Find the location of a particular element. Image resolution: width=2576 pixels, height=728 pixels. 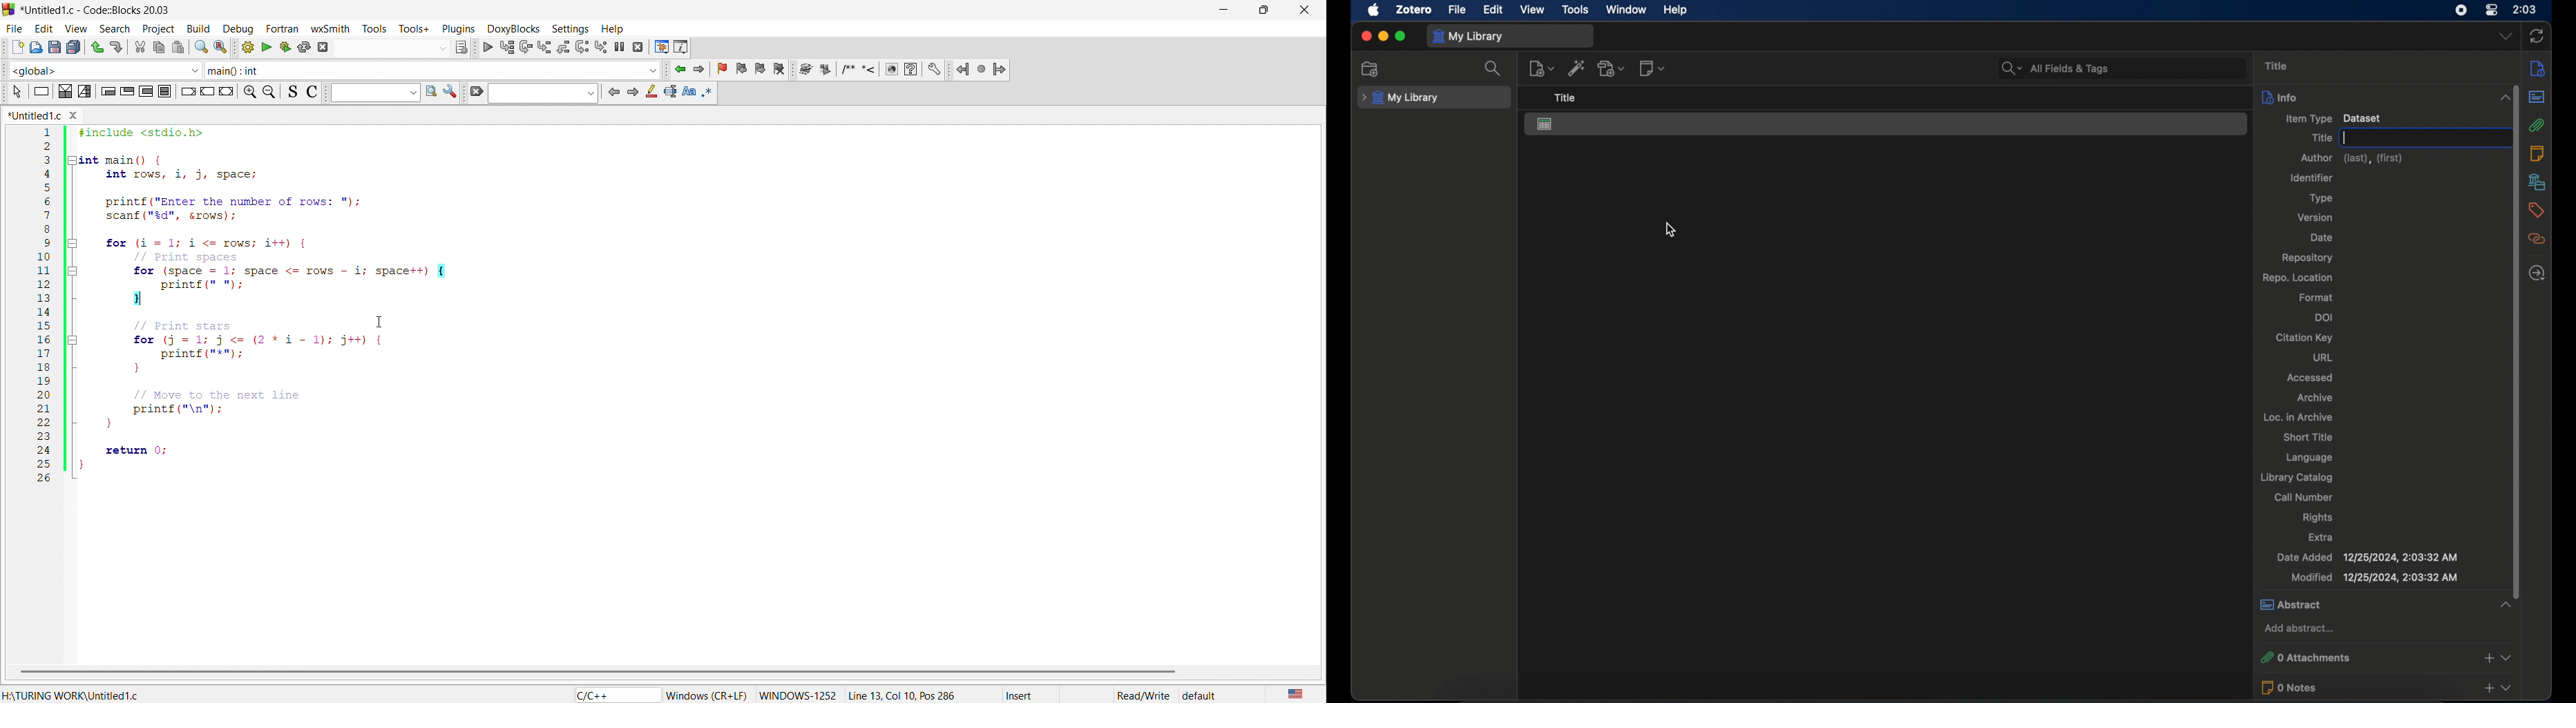

highlight is located at coordinates (650, 92).